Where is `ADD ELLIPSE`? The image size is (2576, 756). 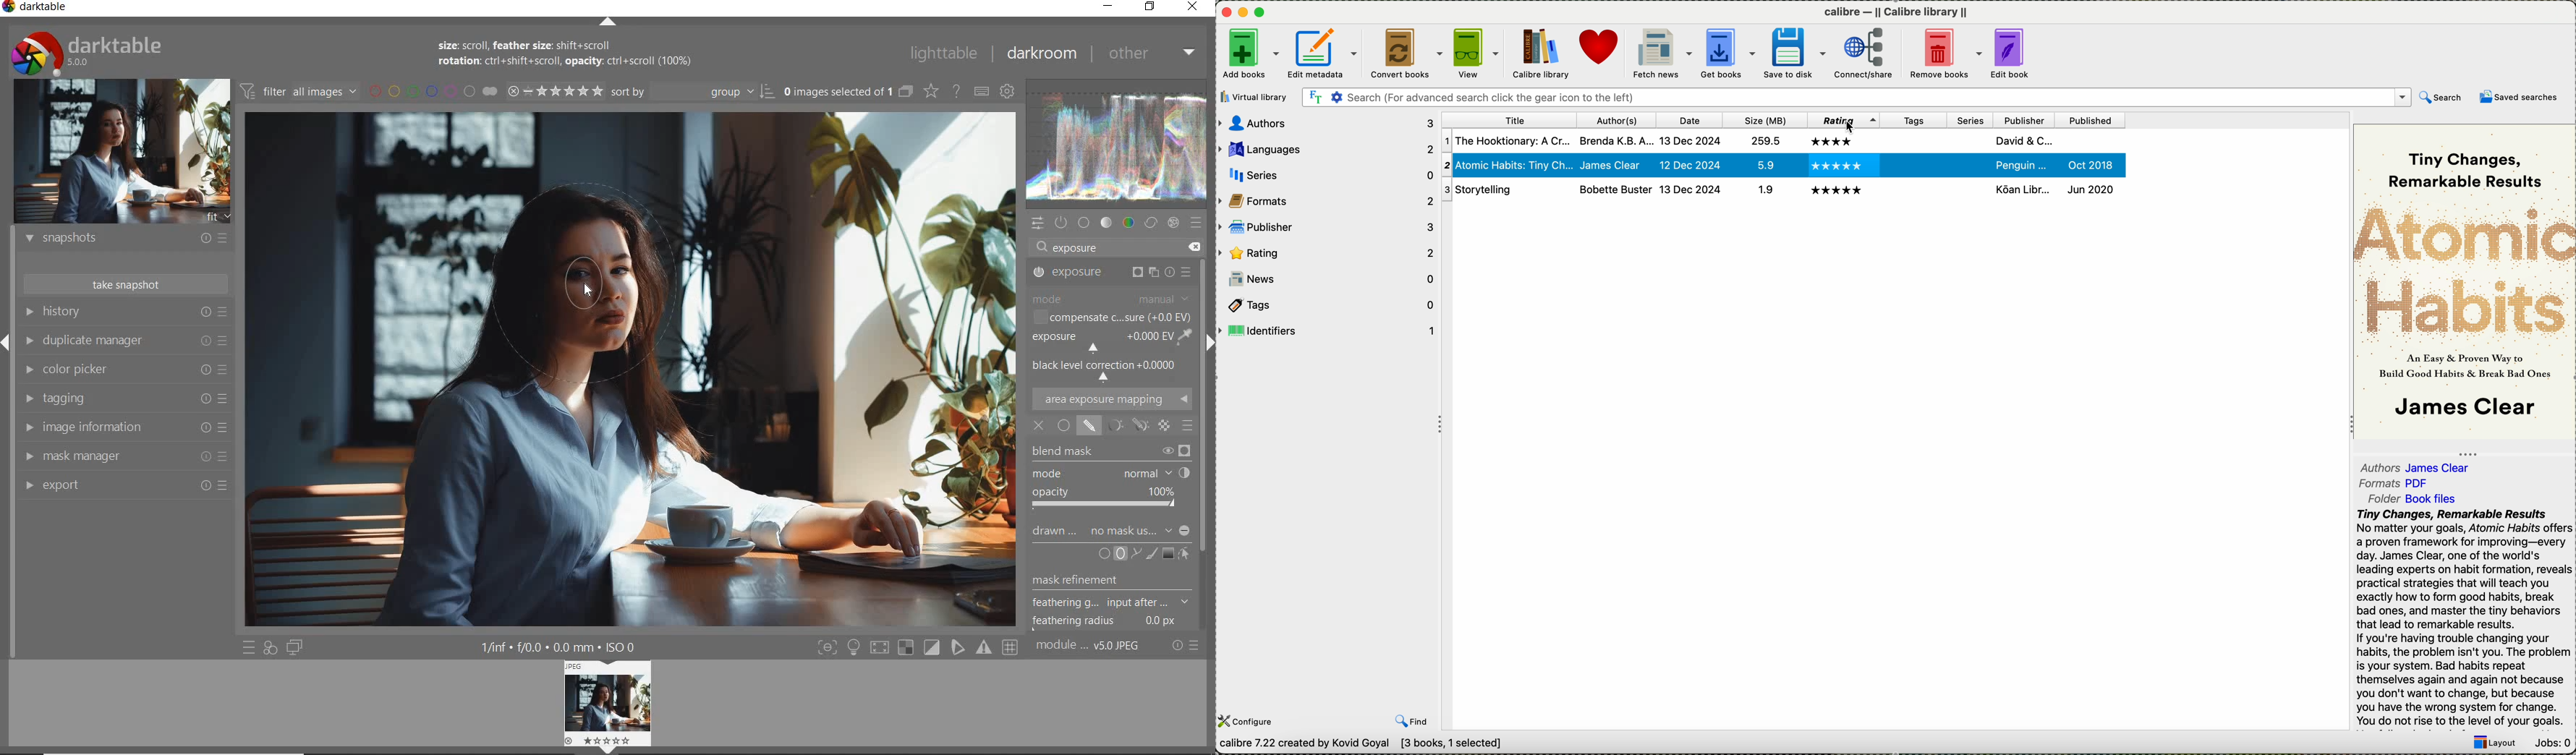
ADD ELLIPSE is located at coordinates (1118, 583).